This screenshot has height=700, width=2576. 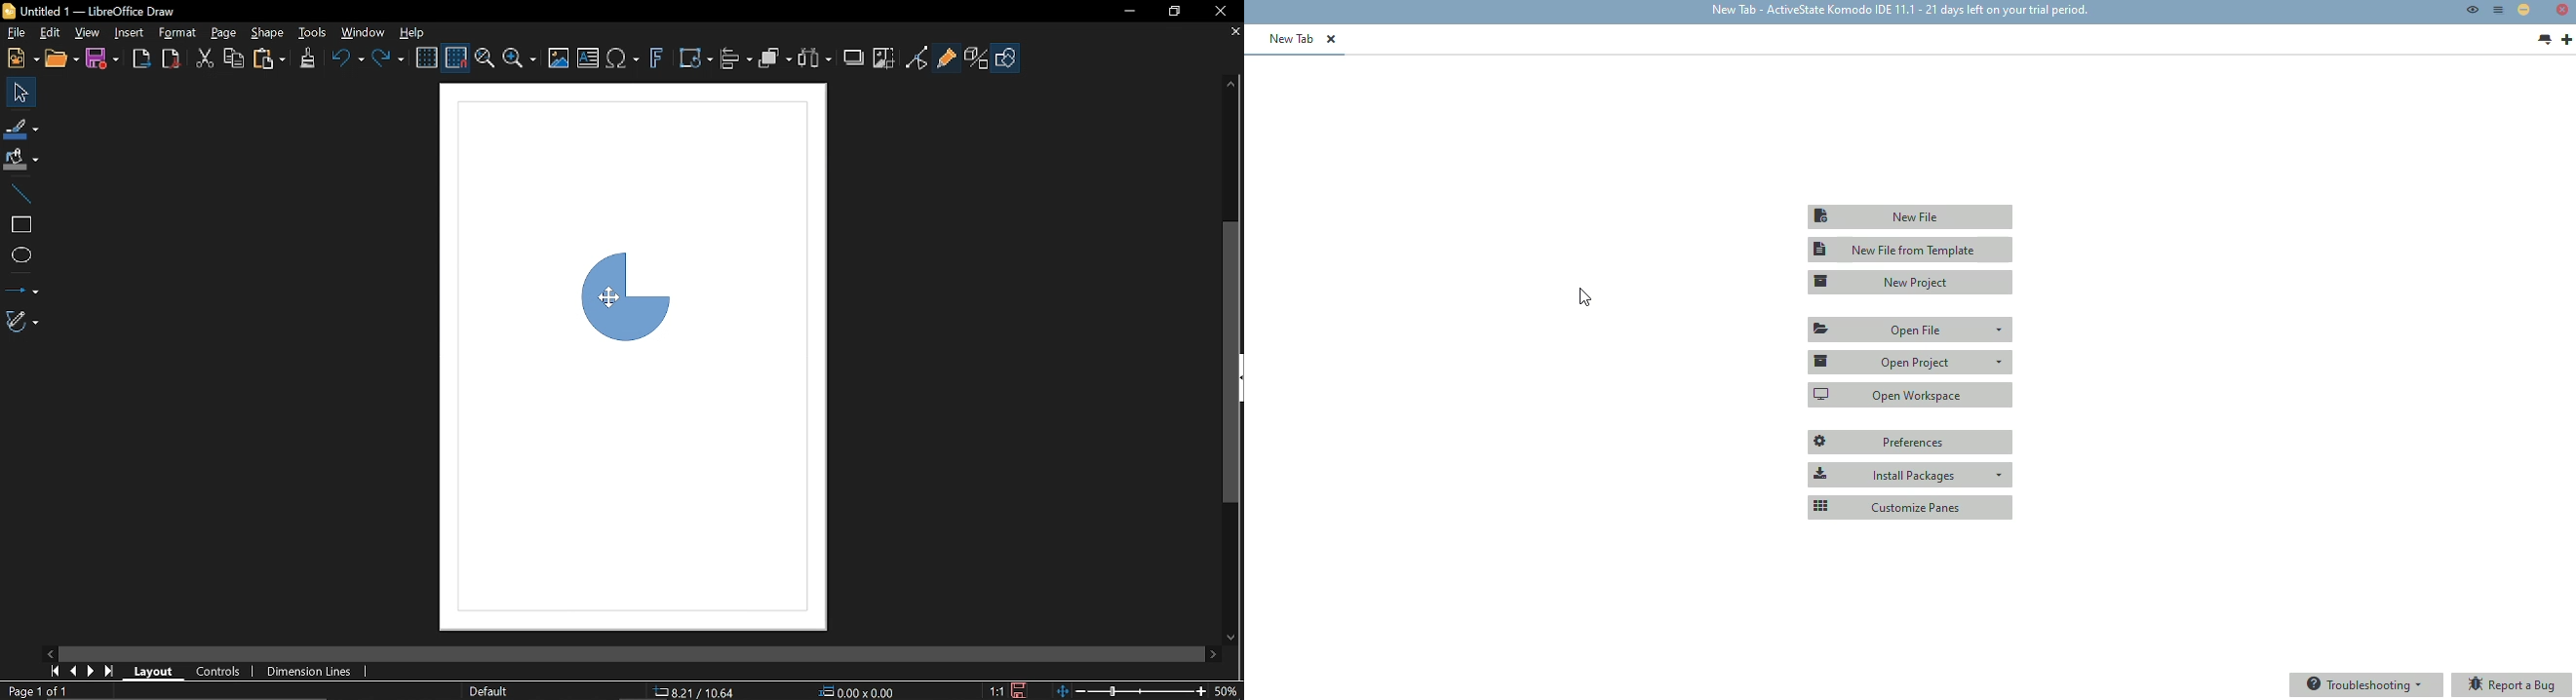 I want to click on View, so click(x=88, y=33).